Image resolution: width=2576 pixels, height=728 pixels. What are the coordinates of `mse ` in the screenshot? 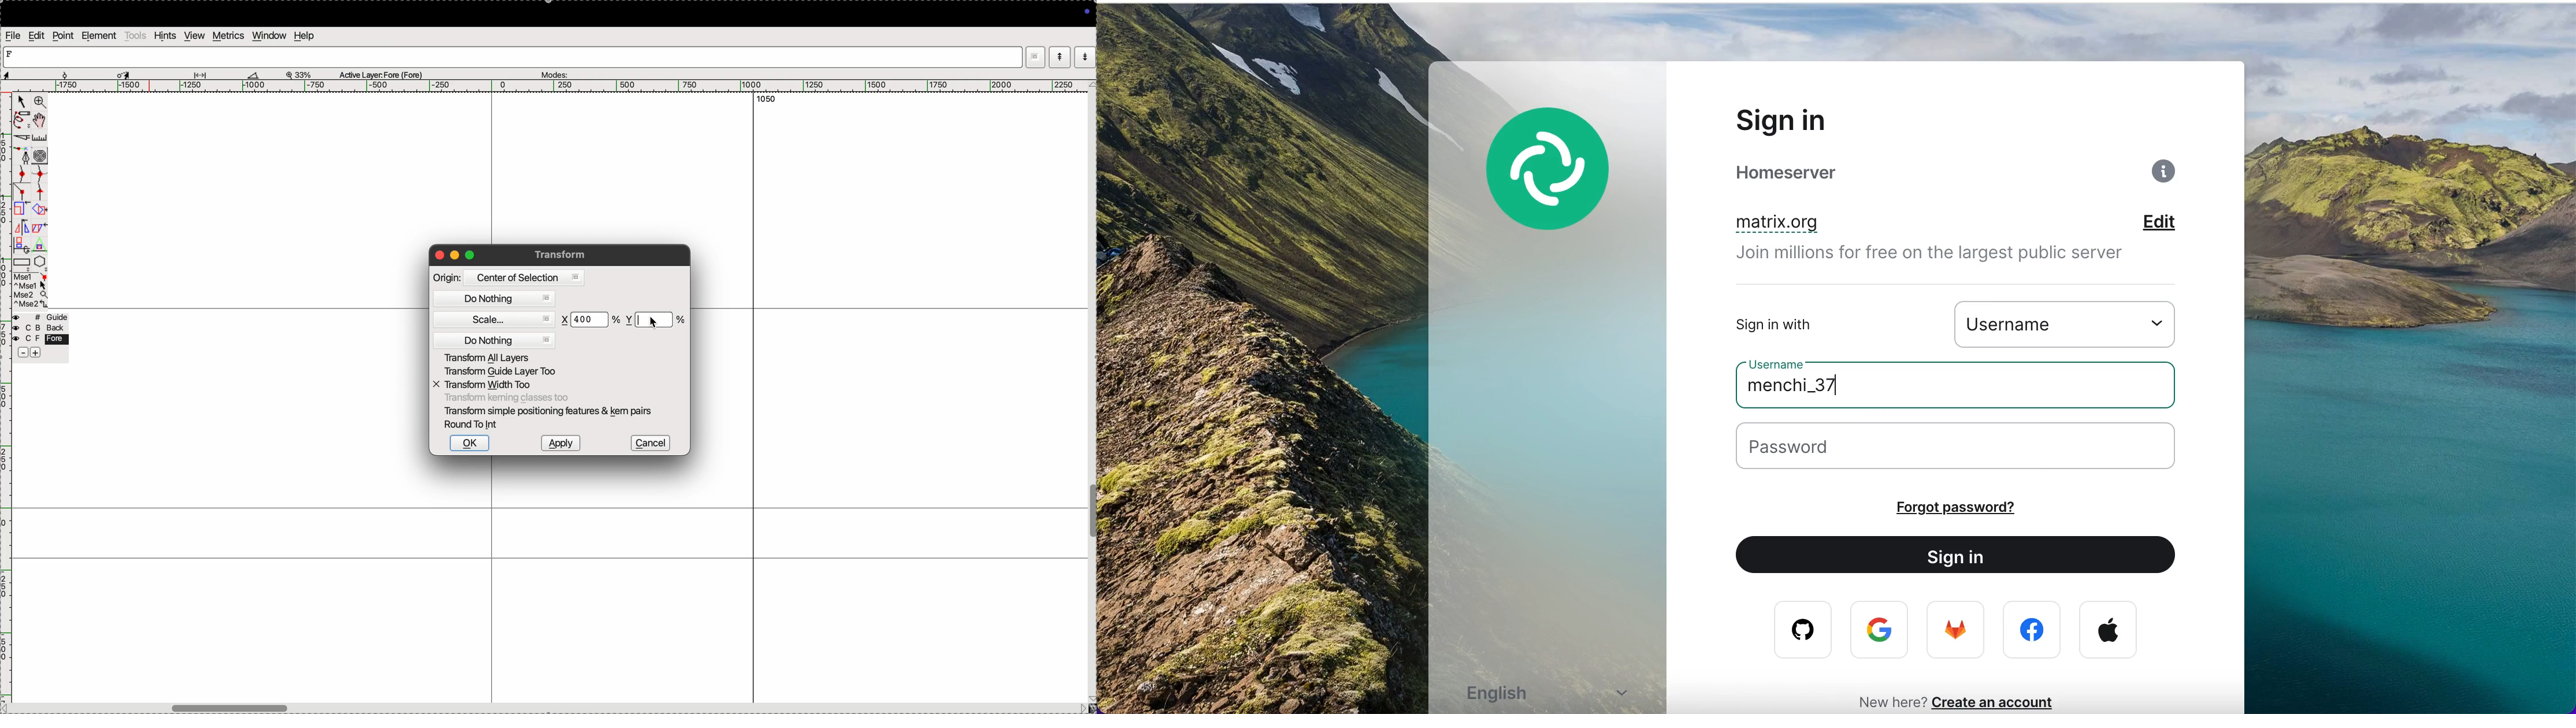 It's located at (31, 290).